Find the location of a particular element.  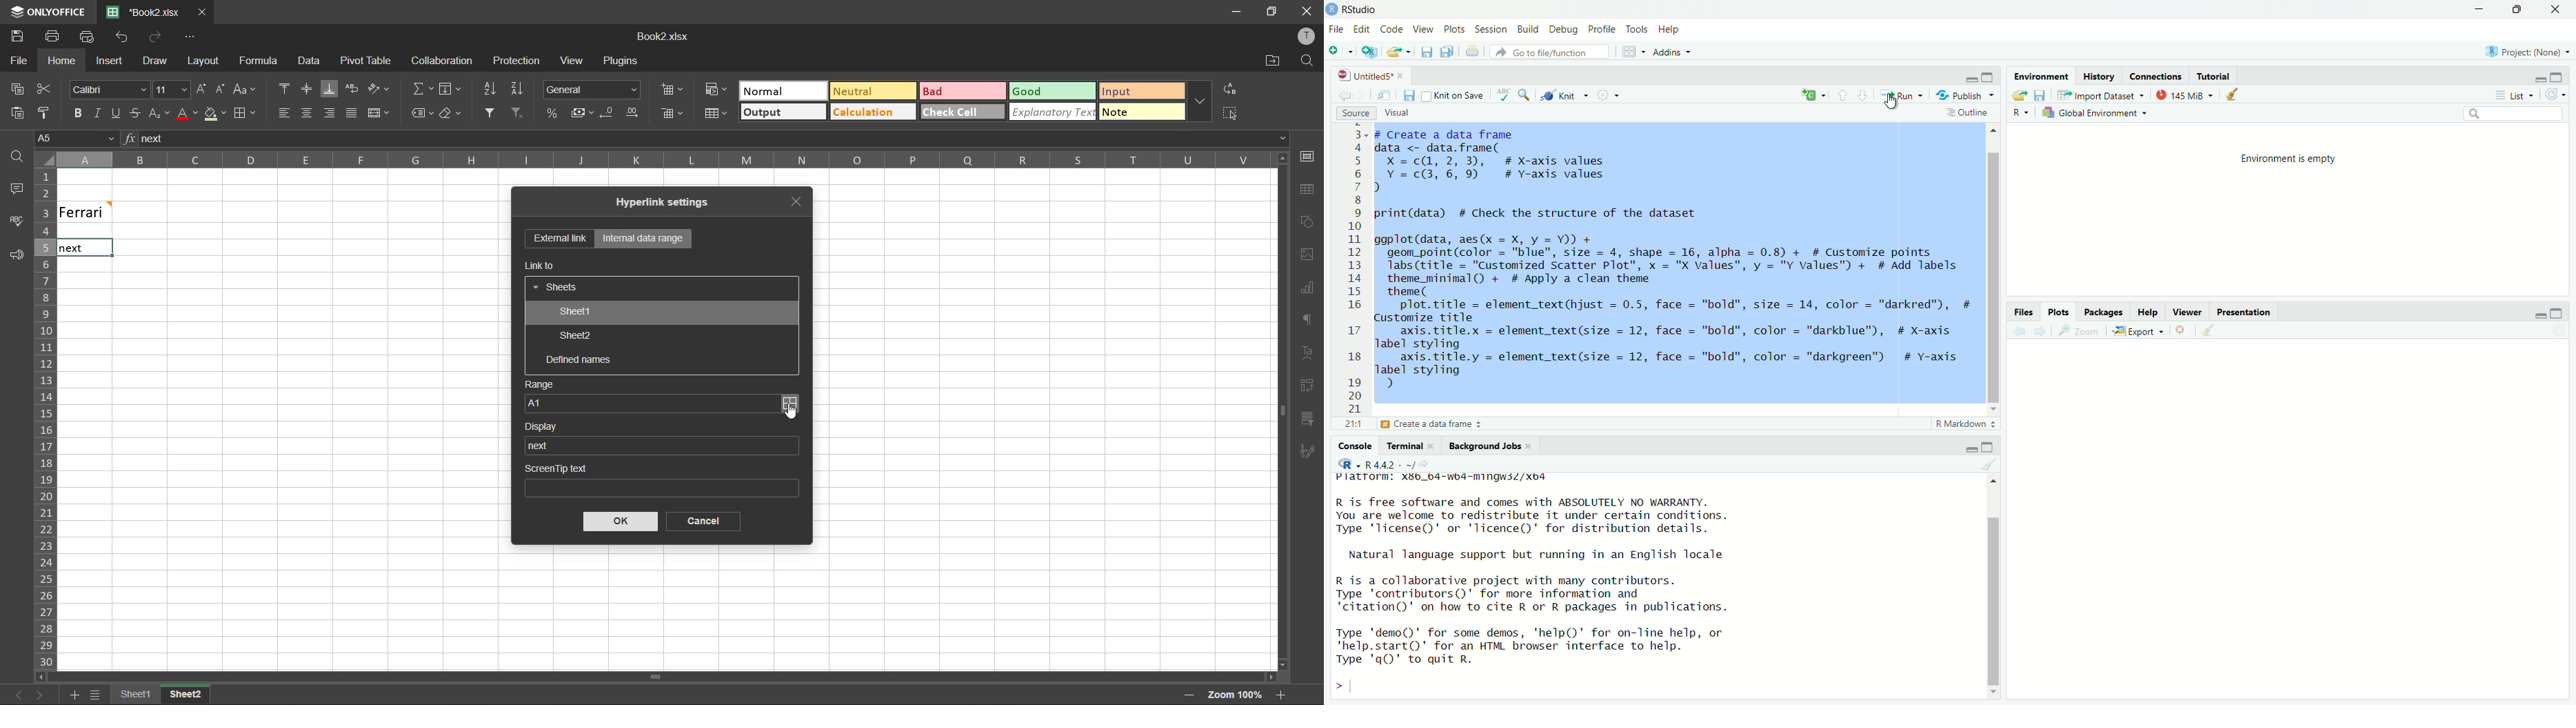

minimize is located at coordinates (2481, 9).